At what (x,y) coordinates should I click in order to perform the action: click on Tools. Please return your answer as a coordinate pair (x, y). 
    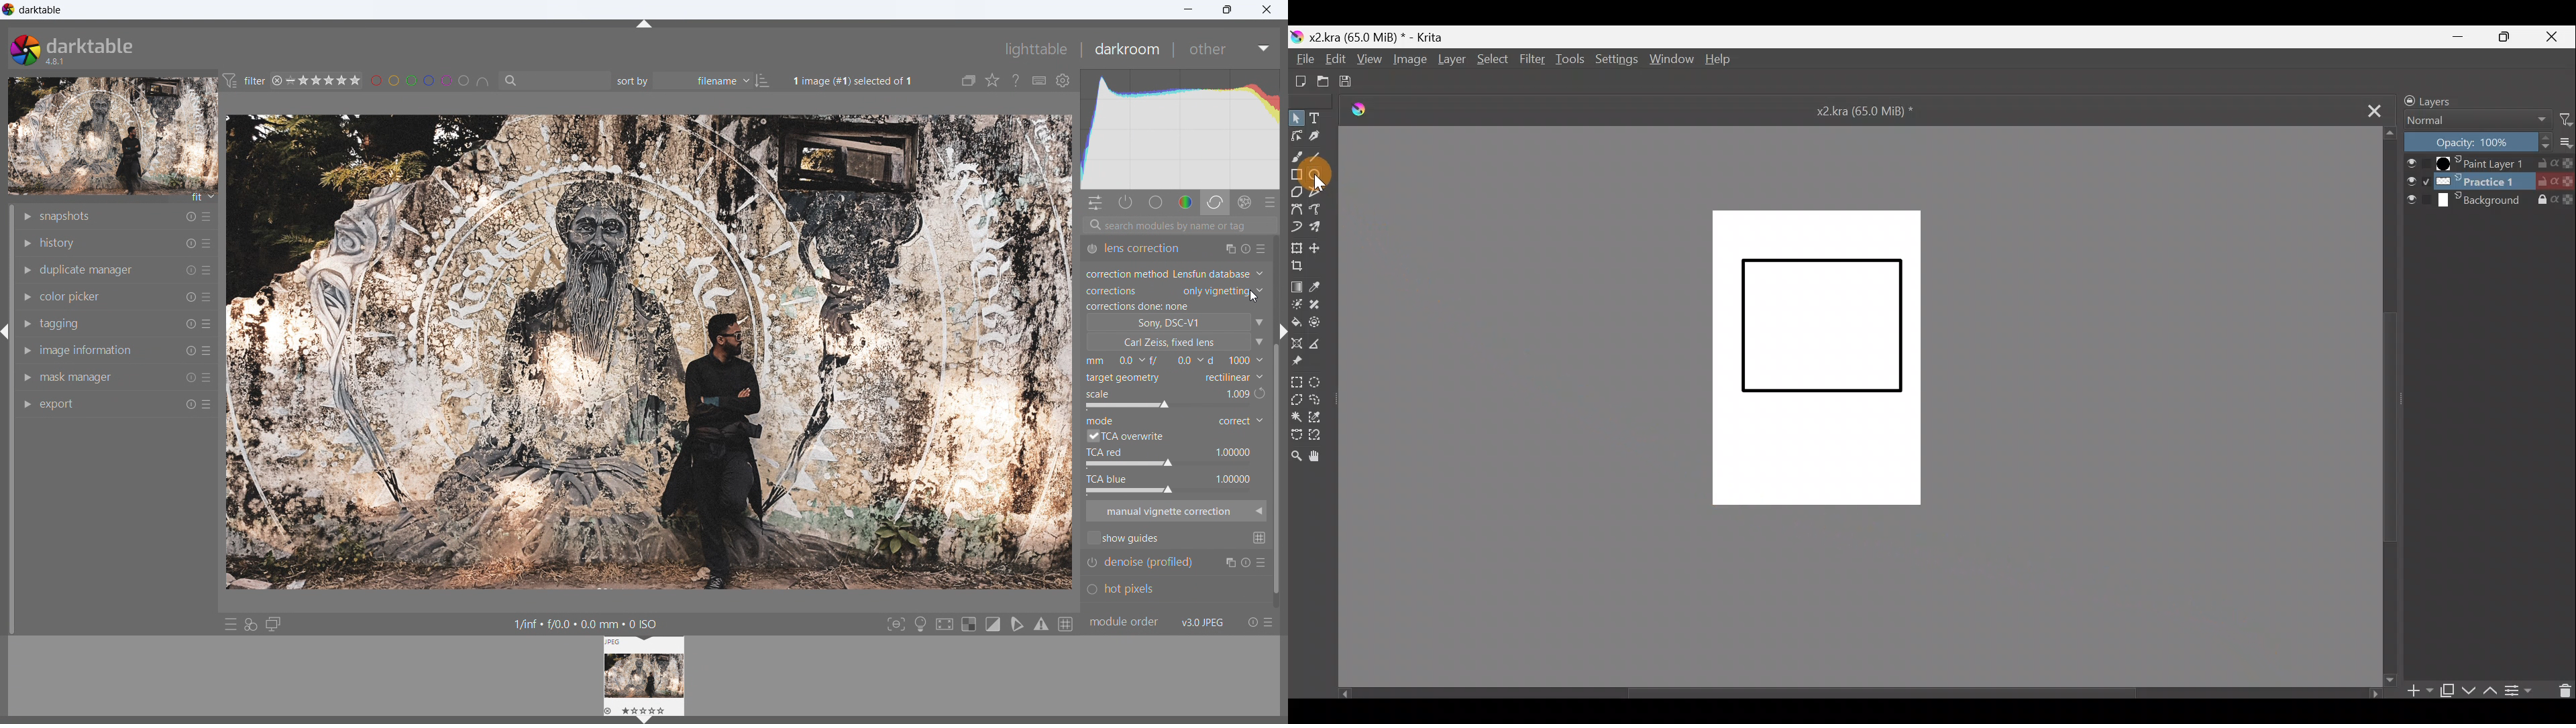
    Looking at the image, I should click on (1573, 60).